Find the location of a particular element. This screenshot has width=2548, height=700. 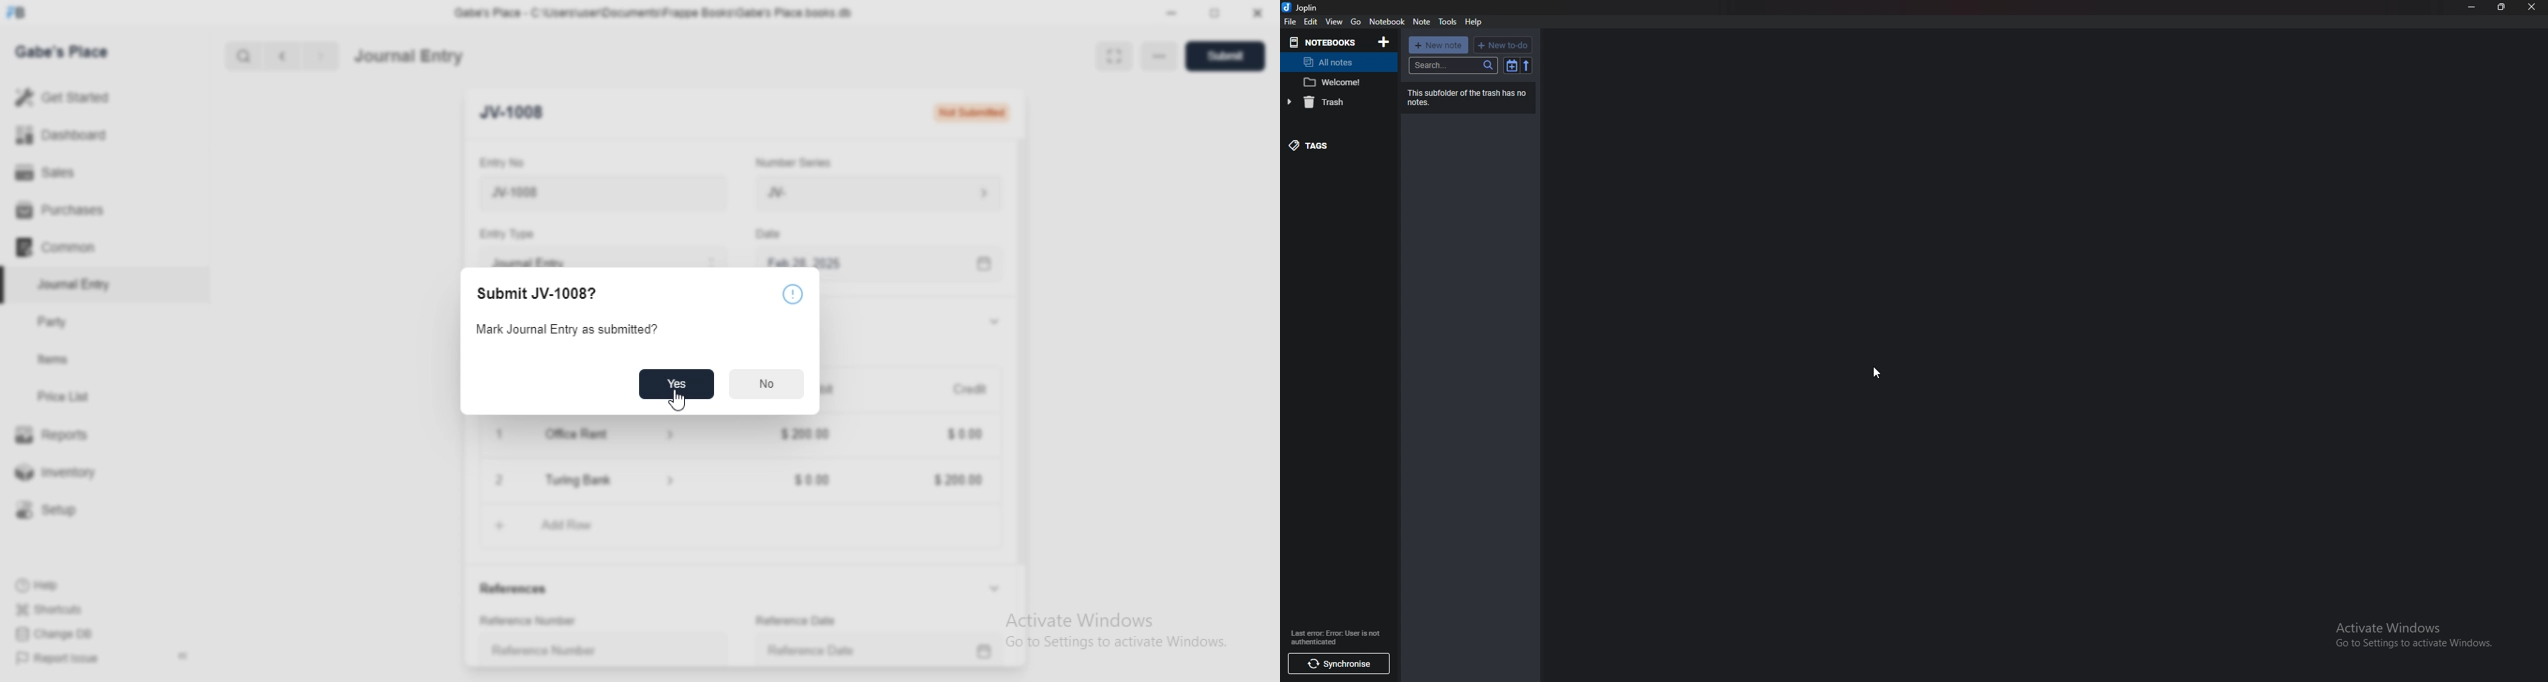

all notes is located at coordinates (1336, 62).